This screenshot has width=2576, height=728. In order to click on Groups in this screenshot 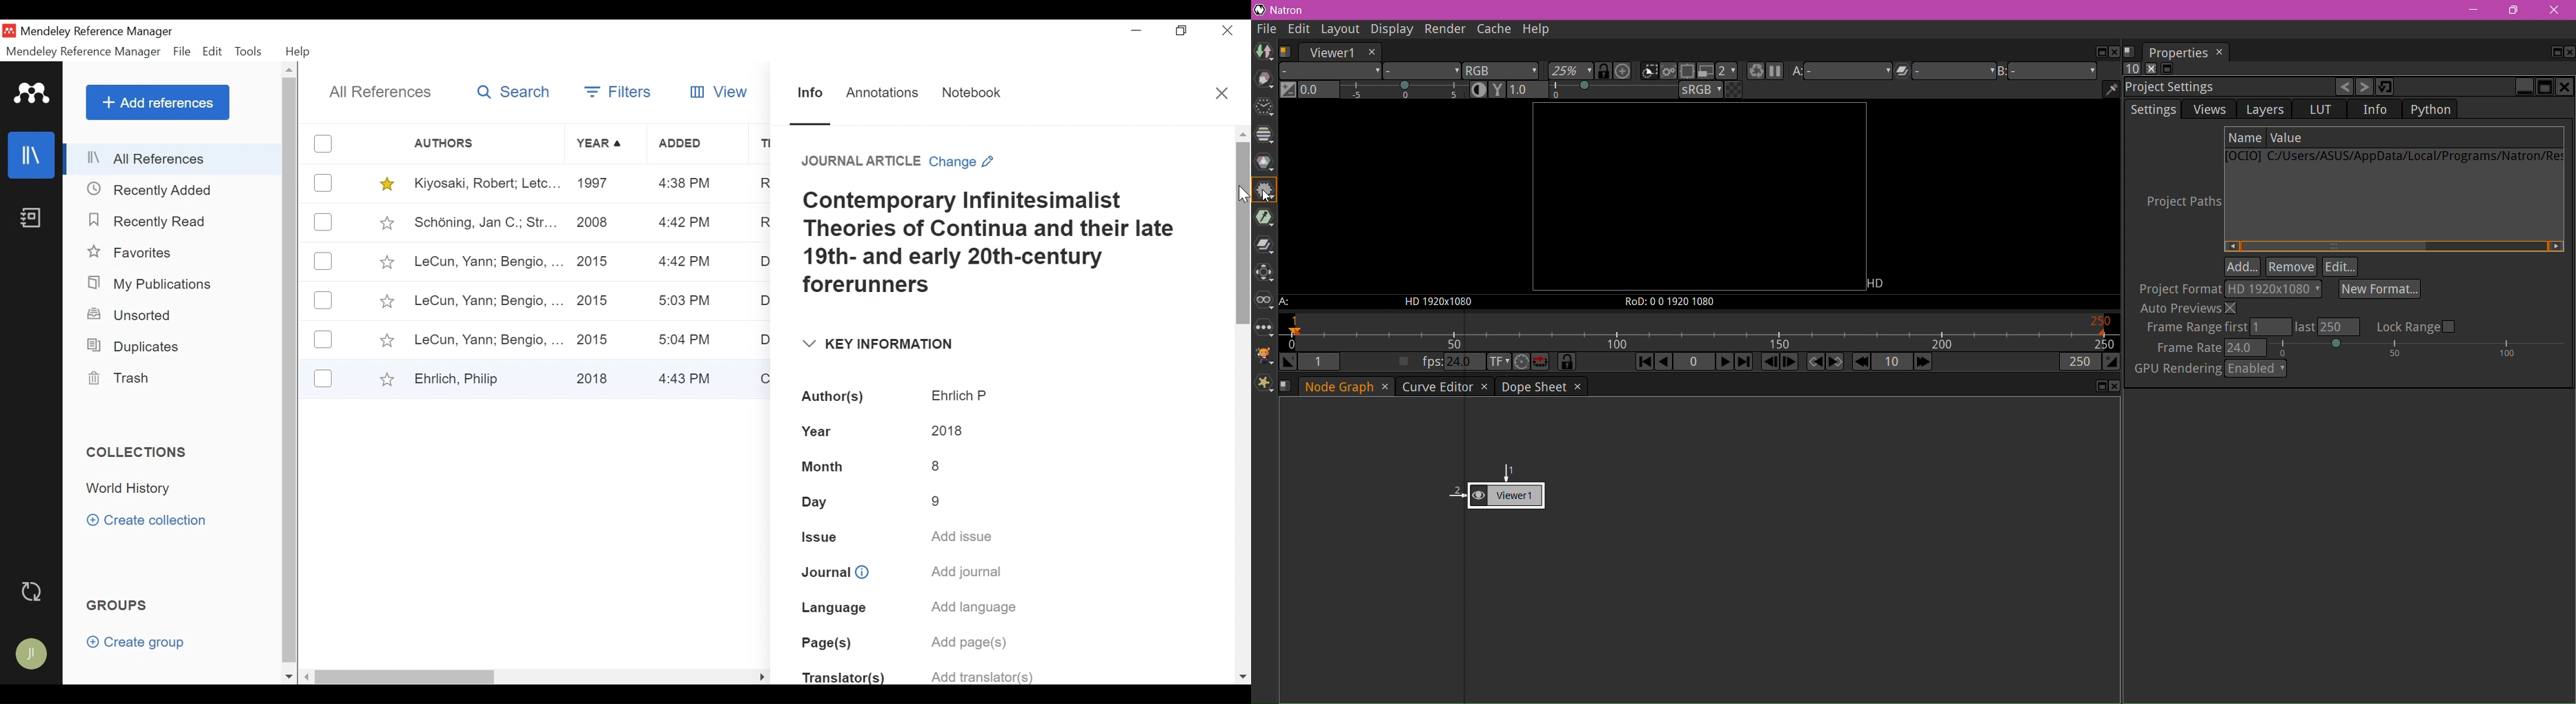, I will do `click(115, 605)`.